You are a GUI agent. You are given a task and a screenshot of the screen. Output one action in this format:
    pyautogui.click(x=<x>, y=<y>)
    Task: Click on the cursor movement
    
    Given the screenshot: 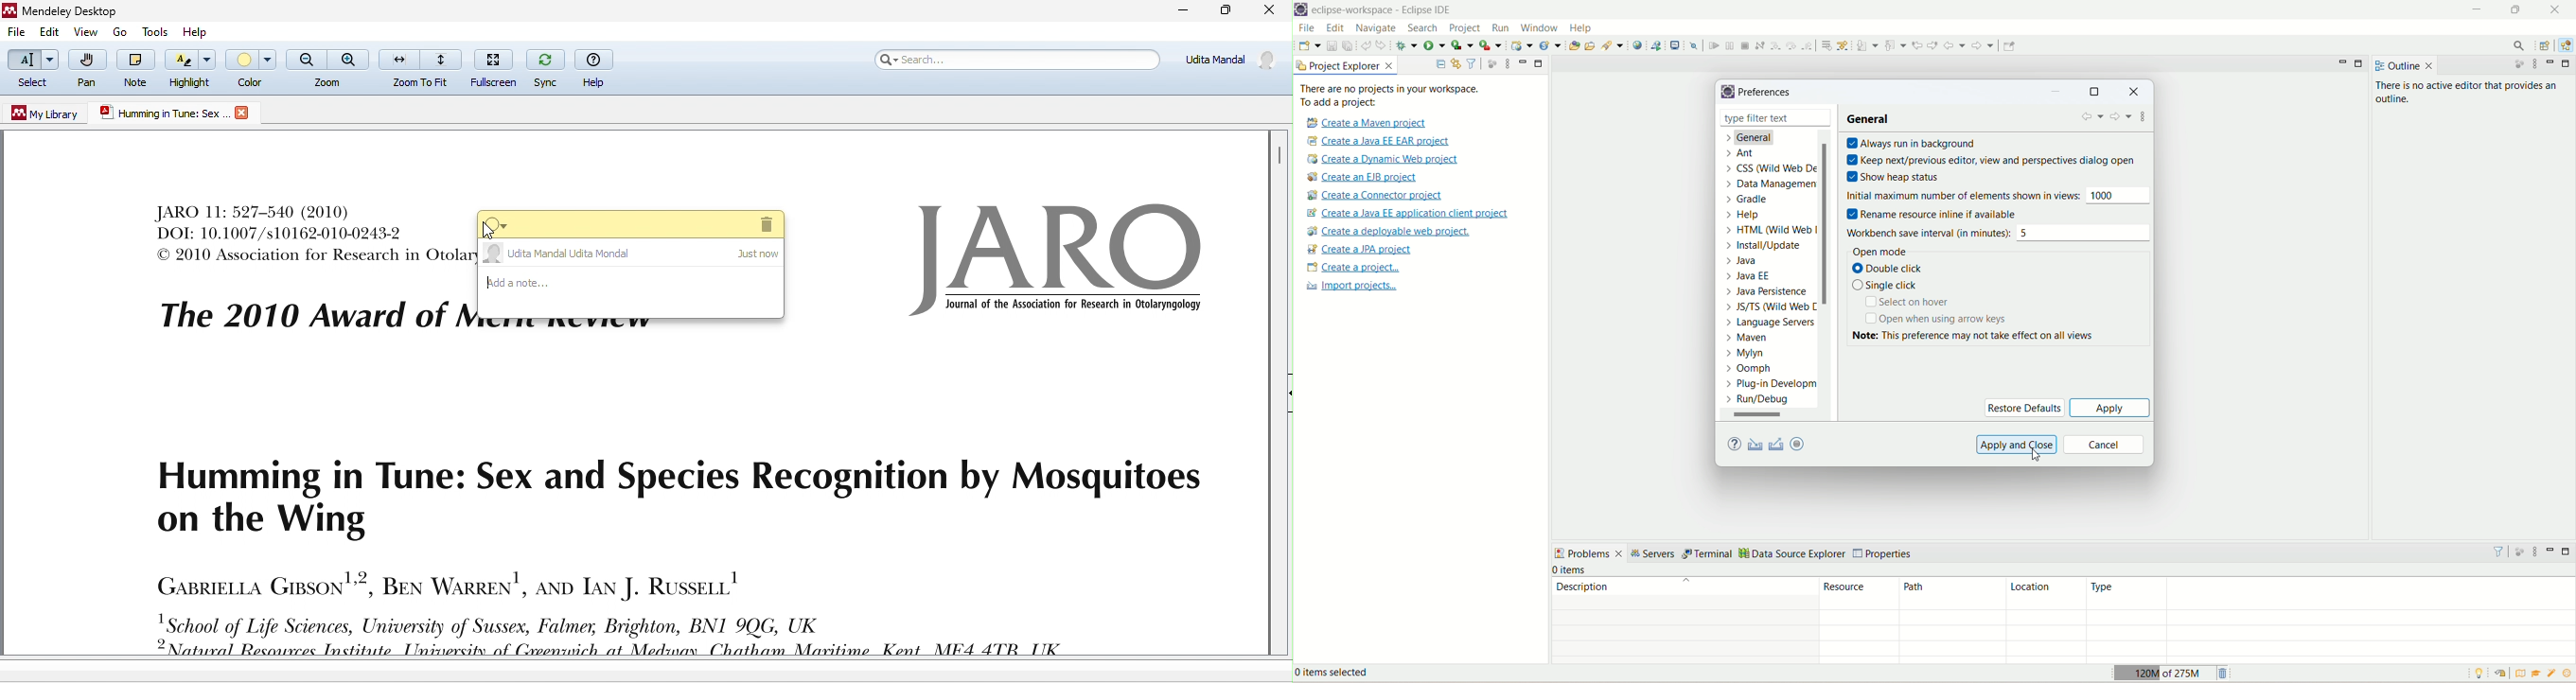 What is the action you would take?
    pyautogui.click(x=490, y=234)
    